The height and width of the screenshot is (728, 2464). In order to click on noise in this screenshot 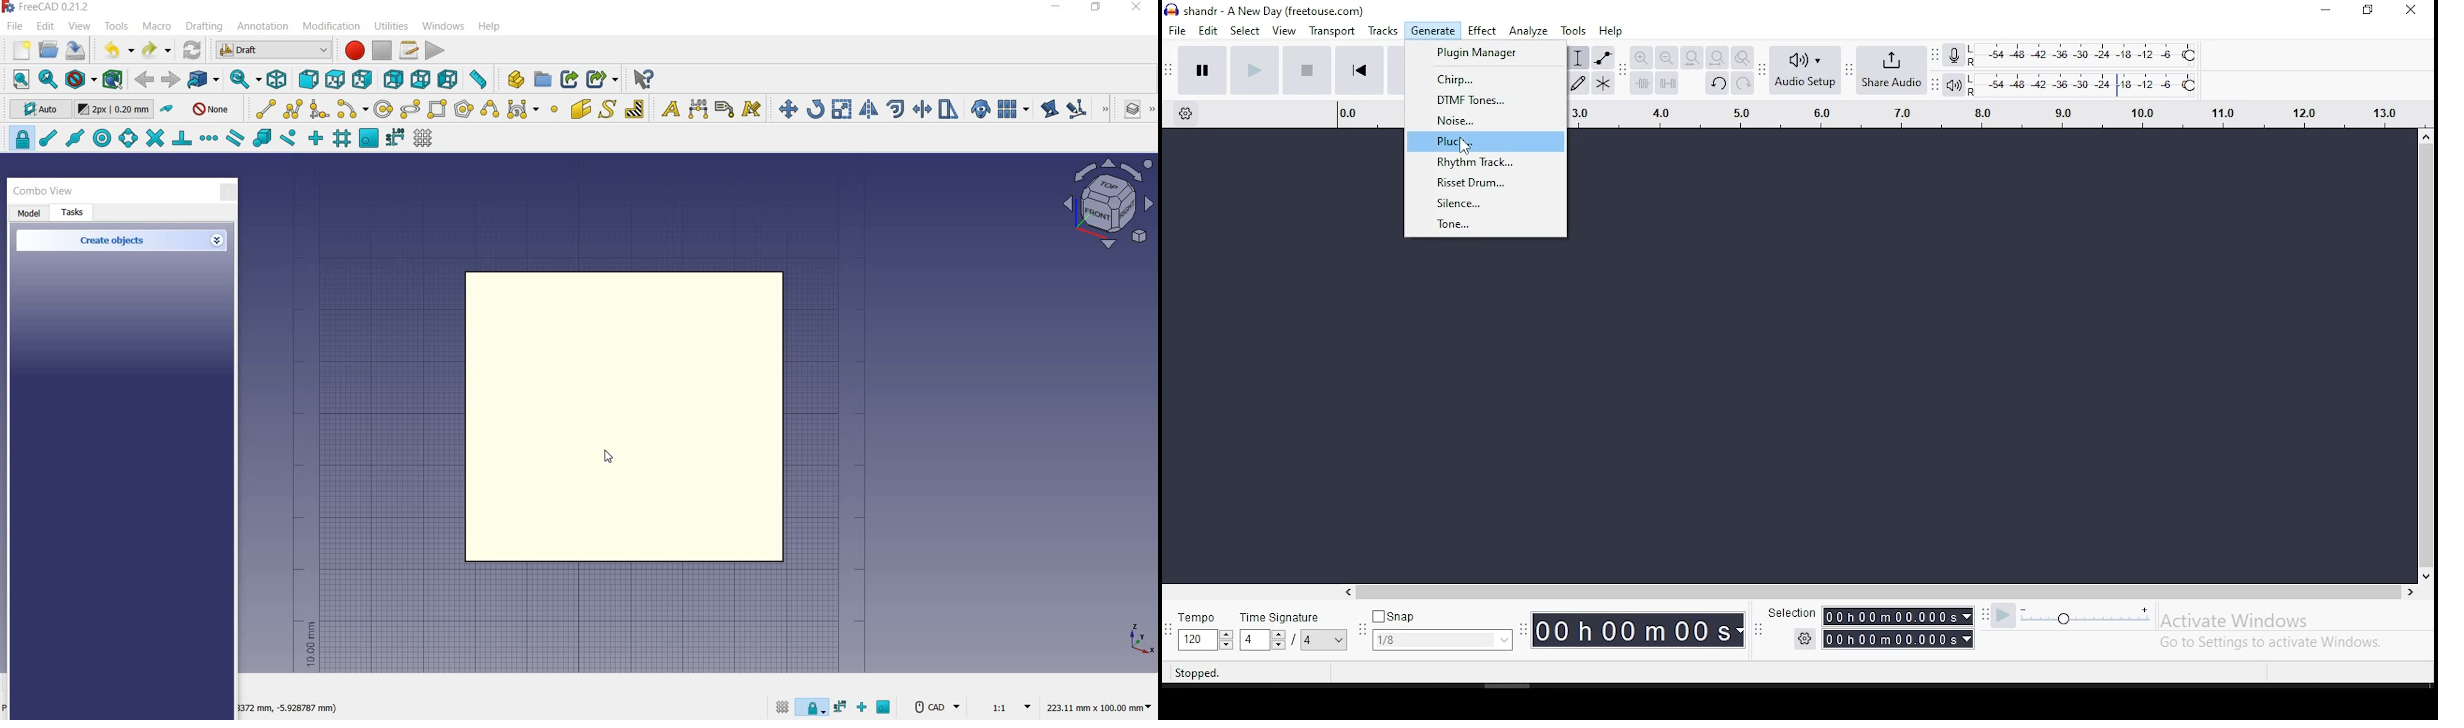, I will do `click(1488, 120)`.